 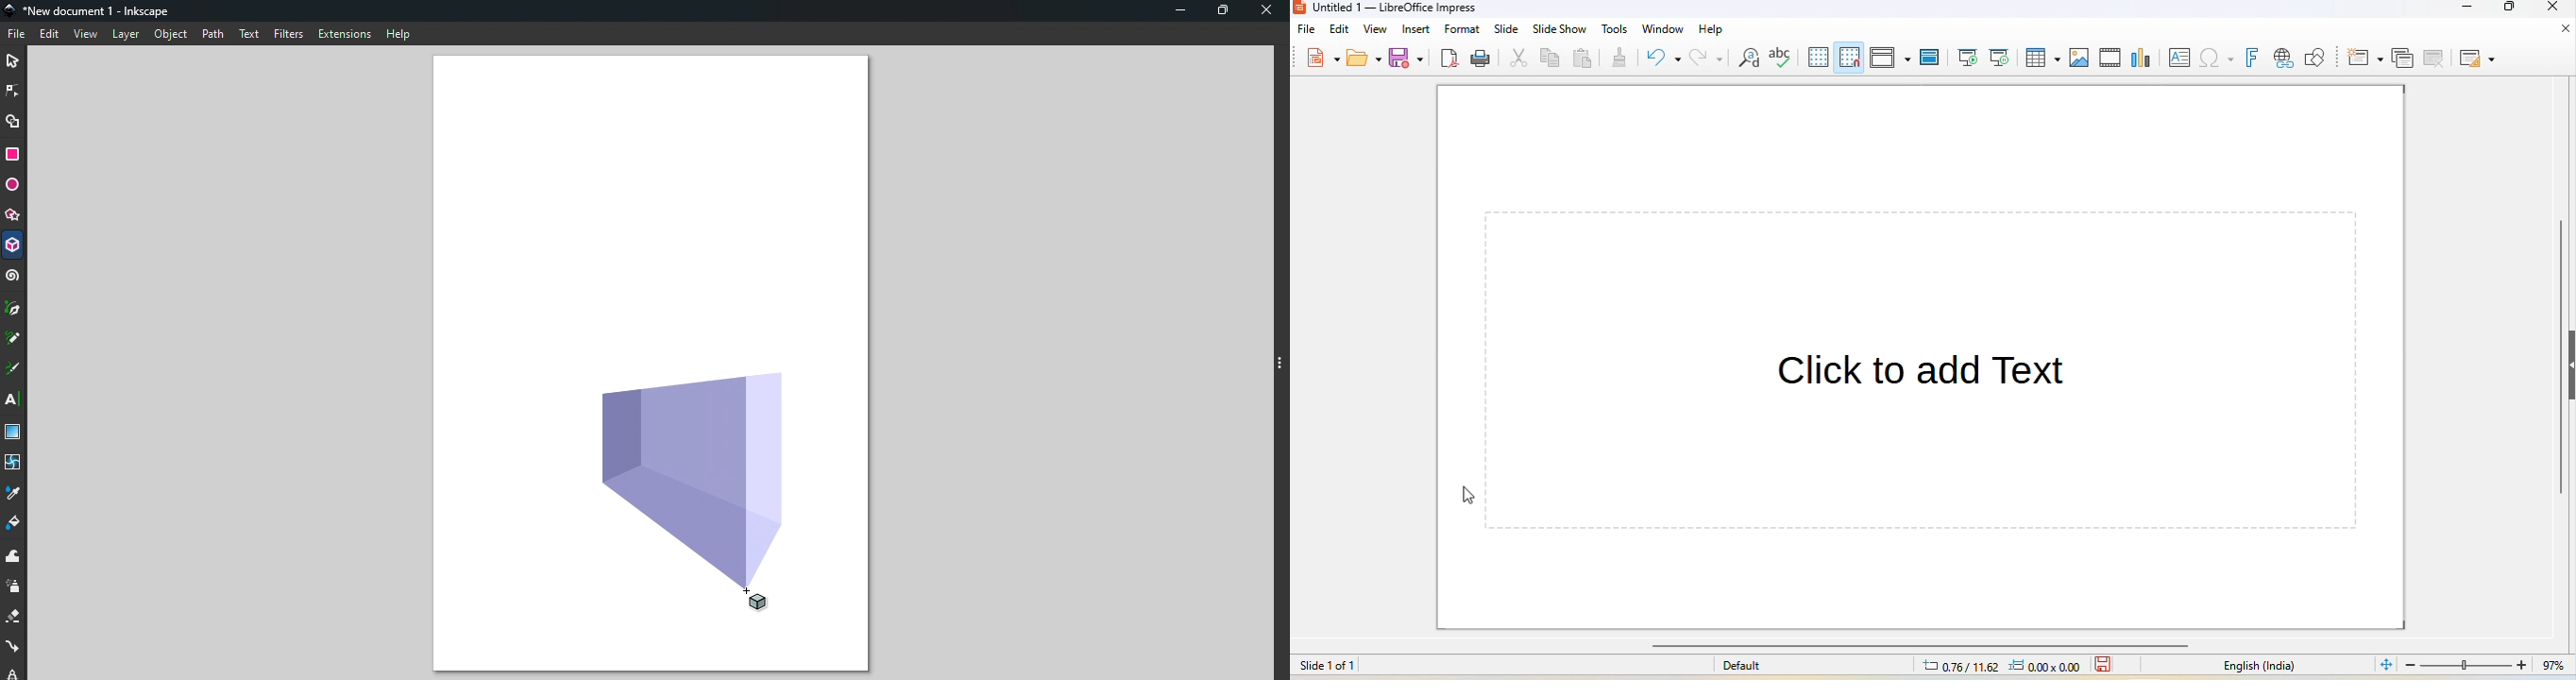 What do you see at coordinates (1409, 8) in the screenshot?
I see `untitled 1- libreoffice impress` at bounding box center [1409, 8].